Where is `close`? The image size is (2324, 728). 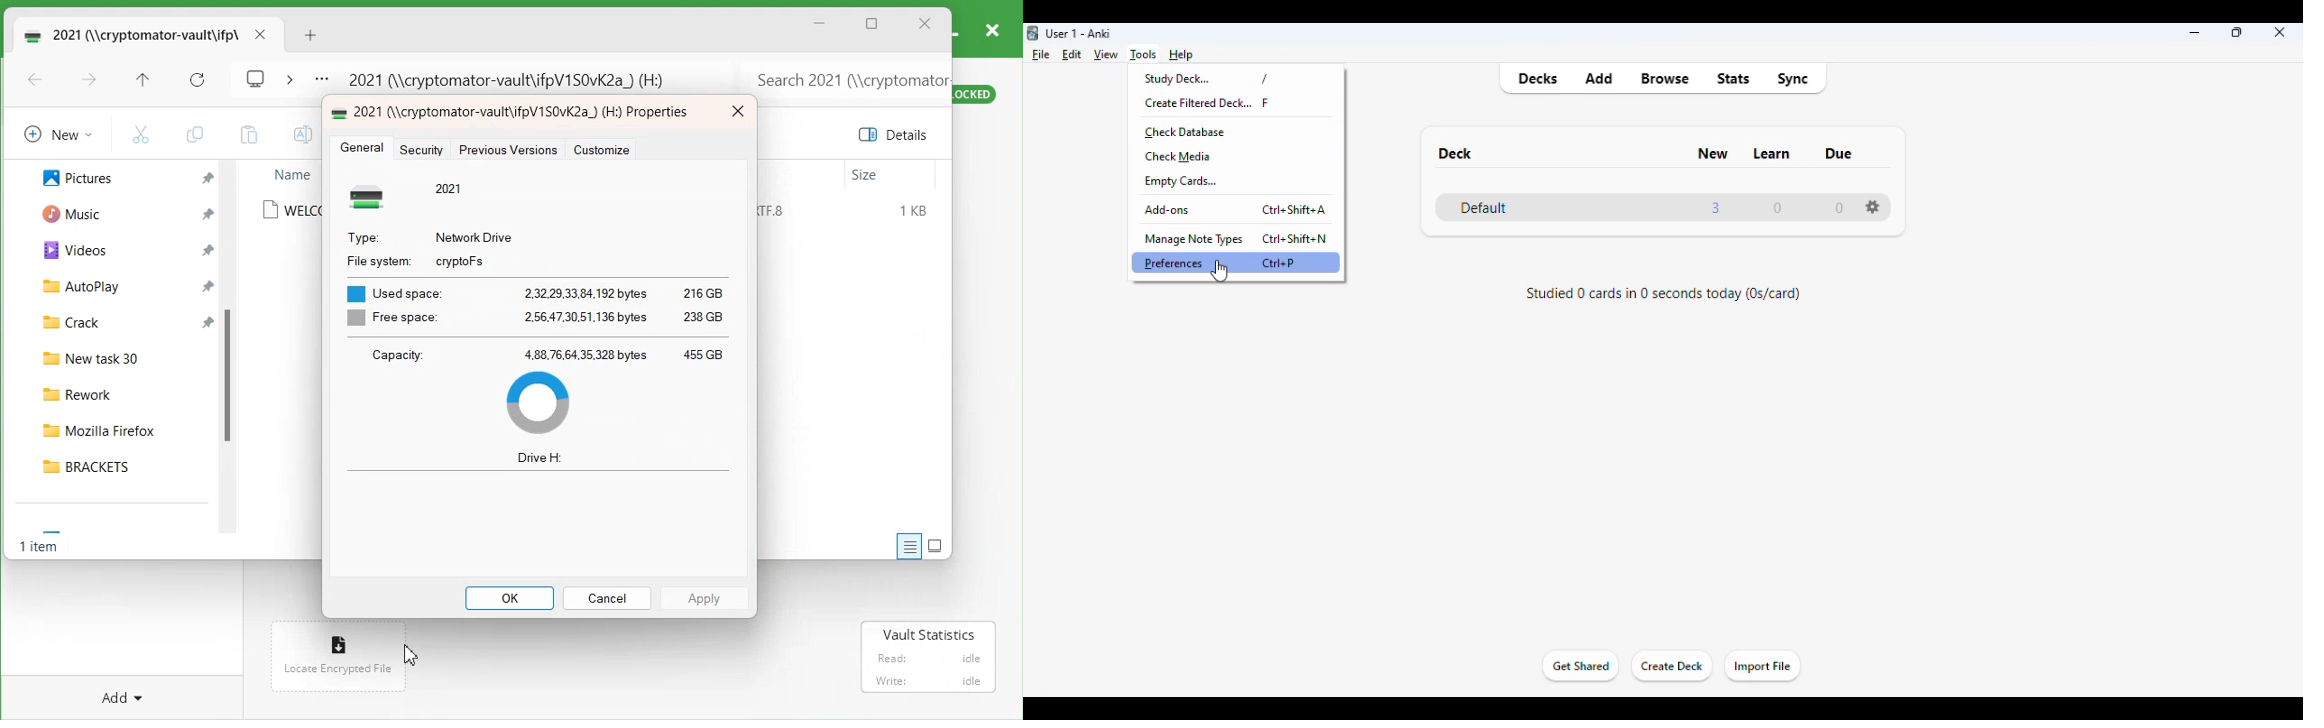 close is located at coordinates (2280, 32).